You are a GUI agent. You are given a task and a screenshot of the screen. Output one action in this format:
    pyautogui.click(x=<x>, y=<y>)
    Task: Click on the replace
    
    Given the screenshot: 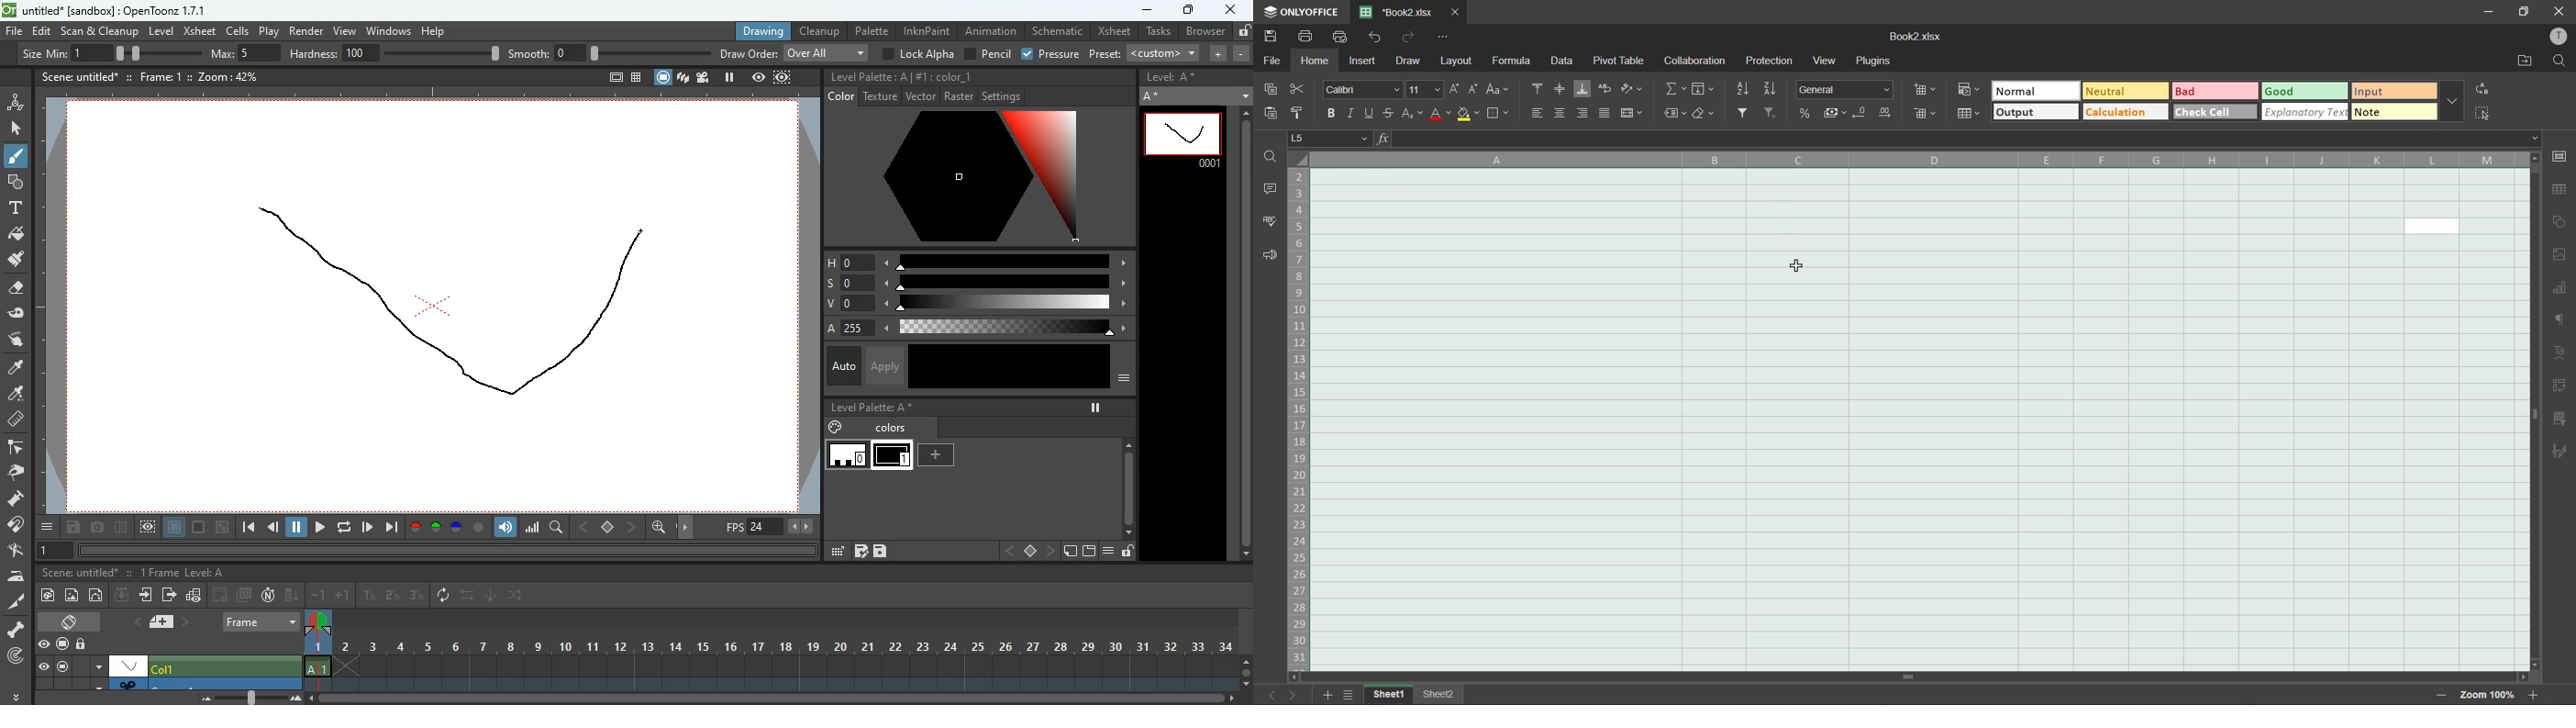 What is the action you would take?
    pyautogui.click(x=2487, y=88)
    